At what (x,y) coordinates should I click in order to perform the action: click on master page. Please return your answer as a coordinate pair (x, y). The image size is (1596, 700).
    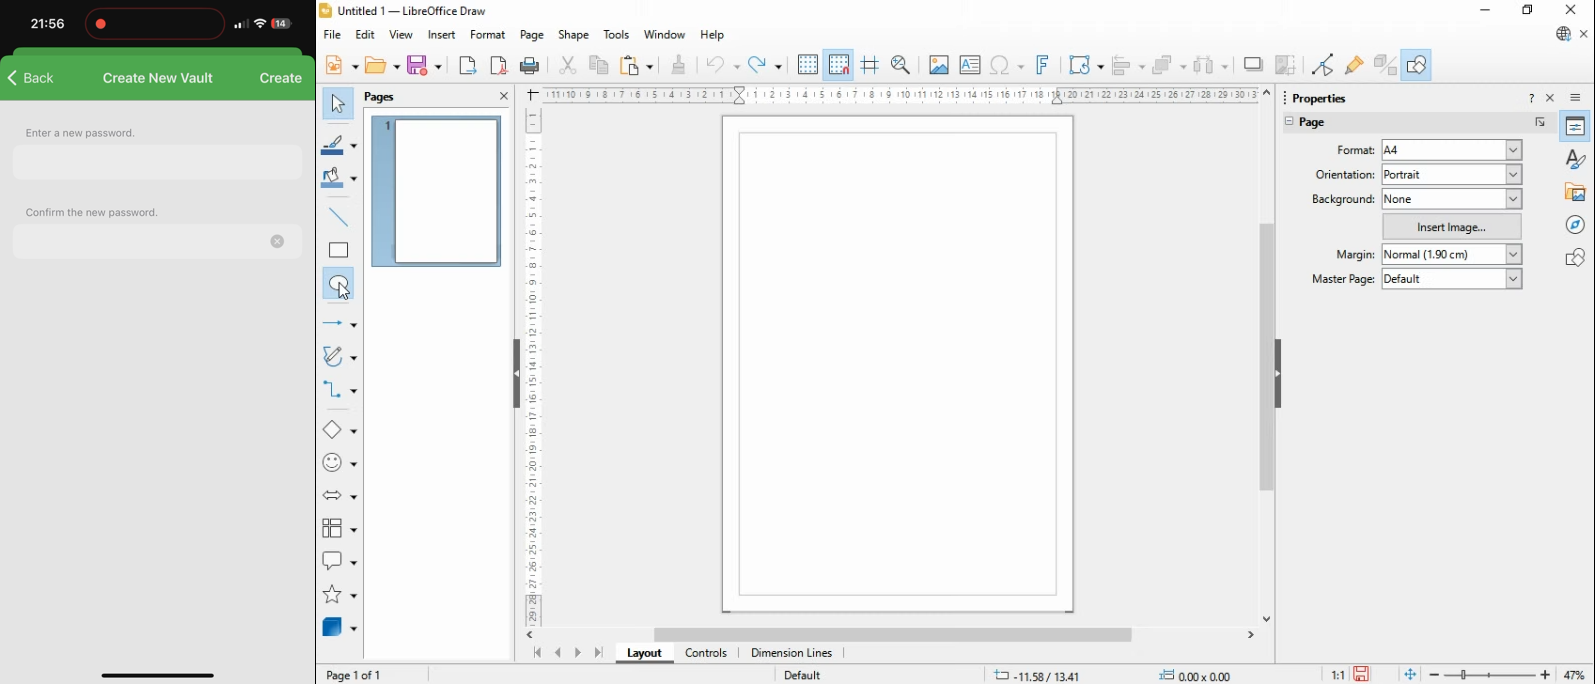
    Looking at the image, I should click on (1345, 278).